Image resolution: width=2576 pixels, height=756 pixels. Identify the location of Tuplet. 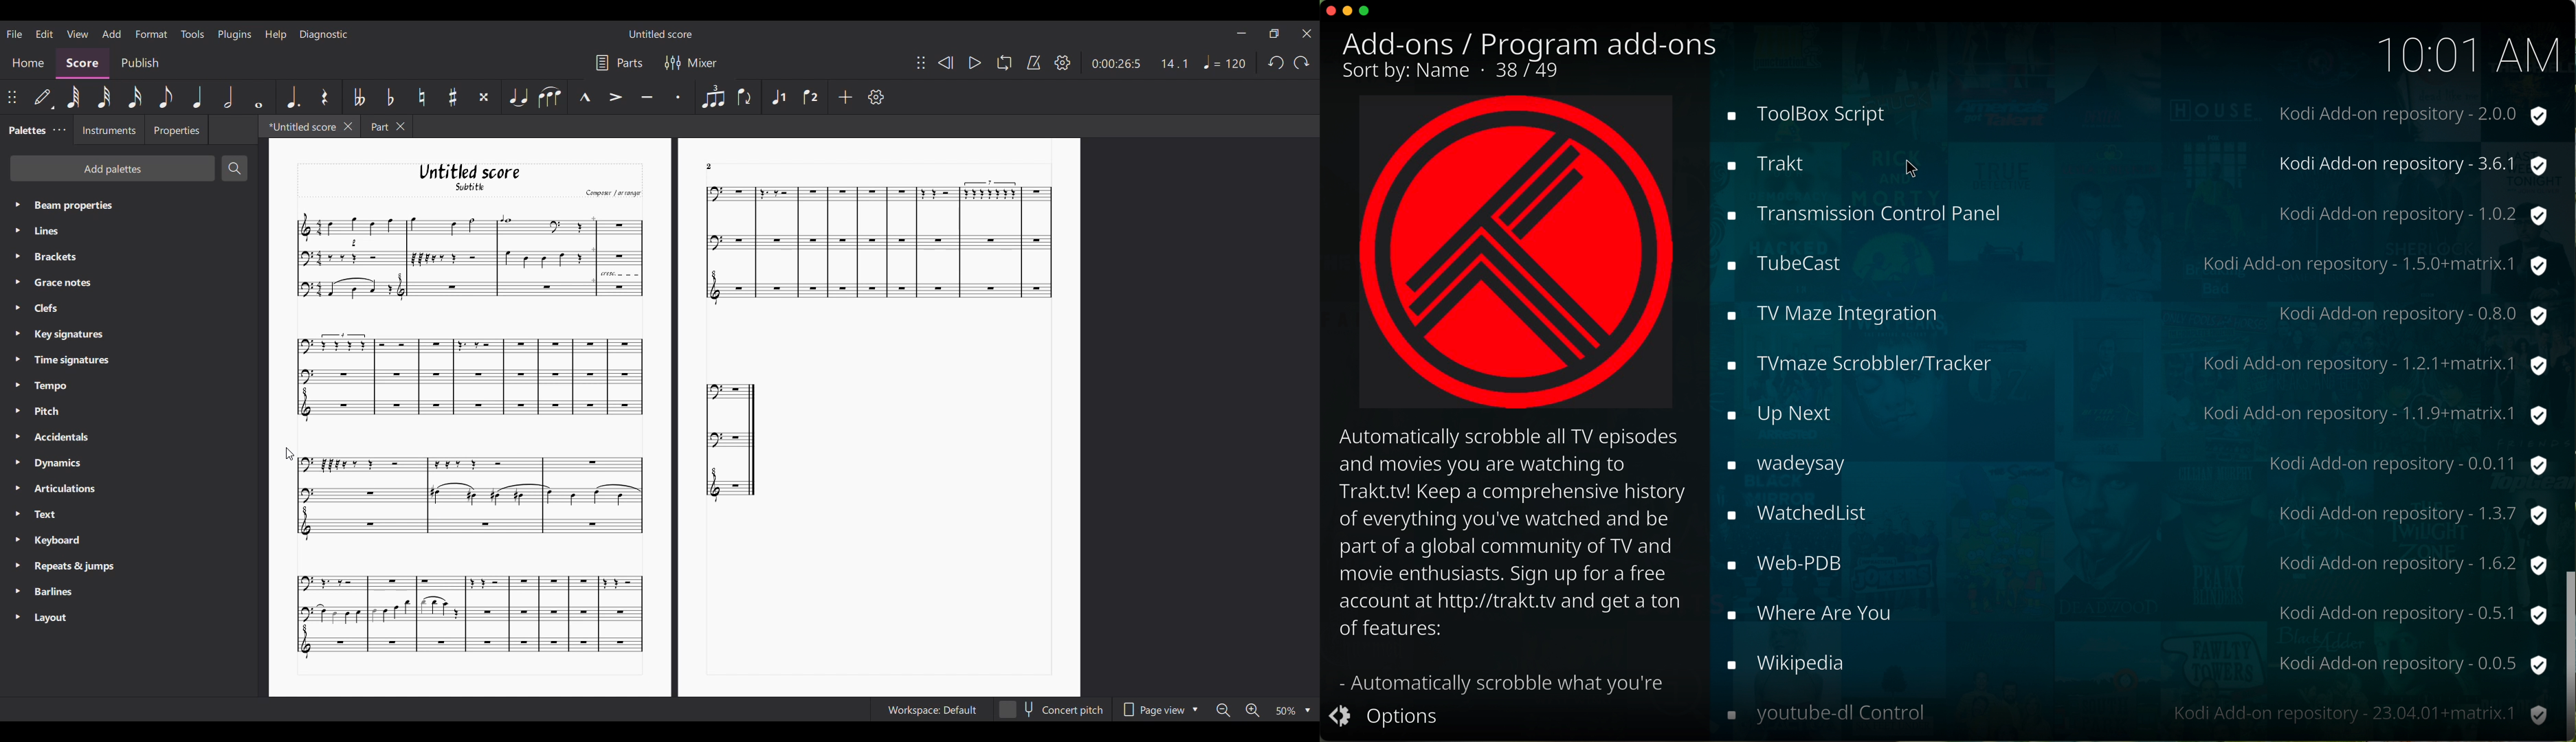
(713, 96).